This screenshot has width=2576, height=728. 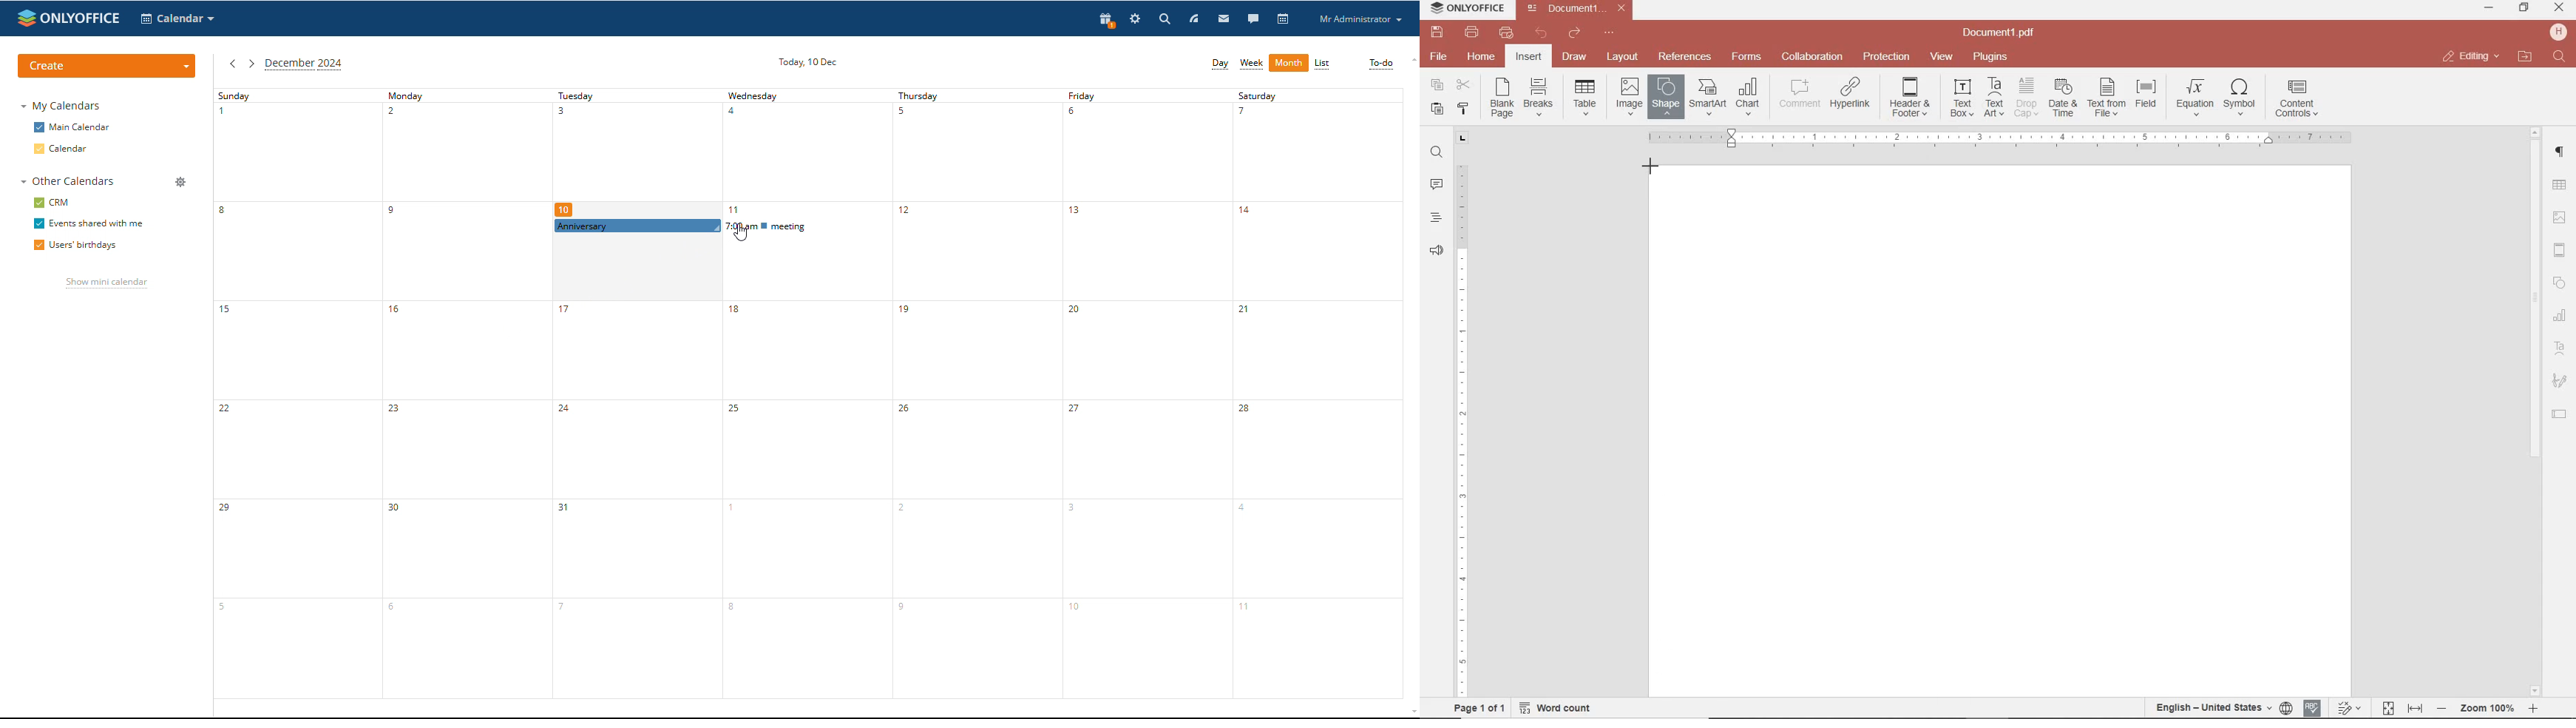 What do you see at coordinates (73, 246) in the screenshot?
I see `users' birthdays` at bounding box center [73, 246].